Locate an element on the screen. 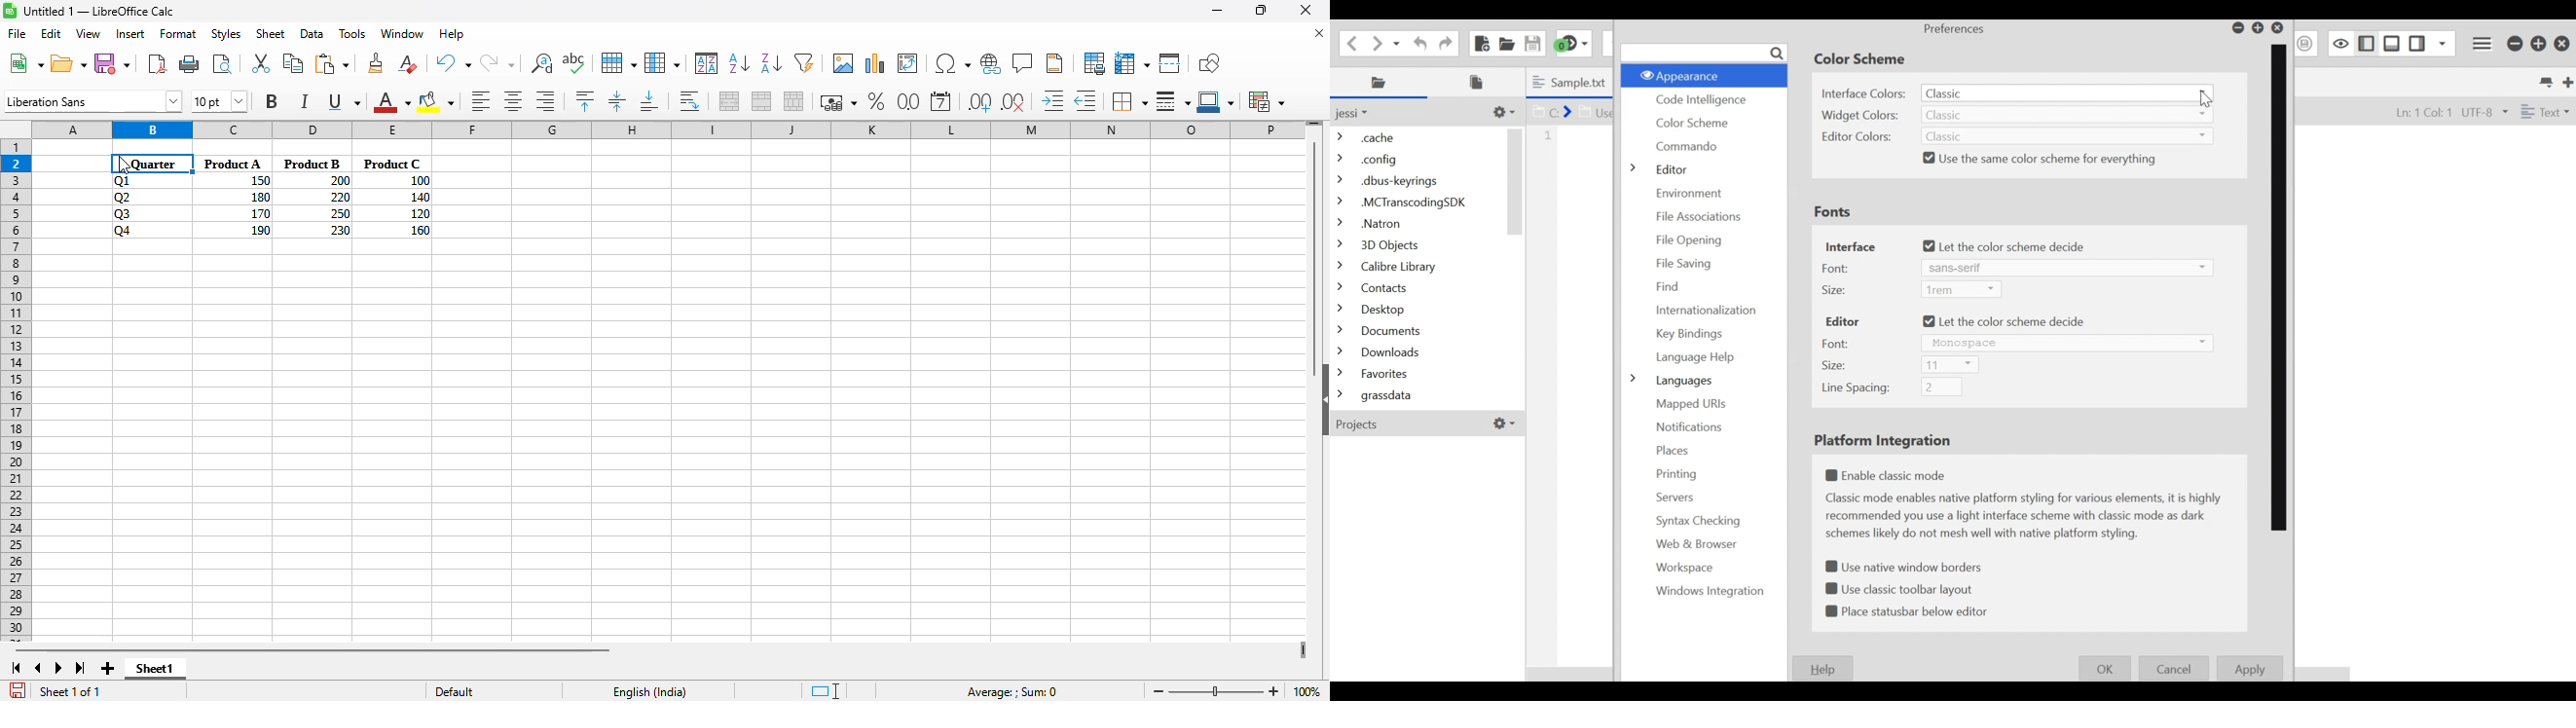  zoom out is located at coordinates (1159, 692).